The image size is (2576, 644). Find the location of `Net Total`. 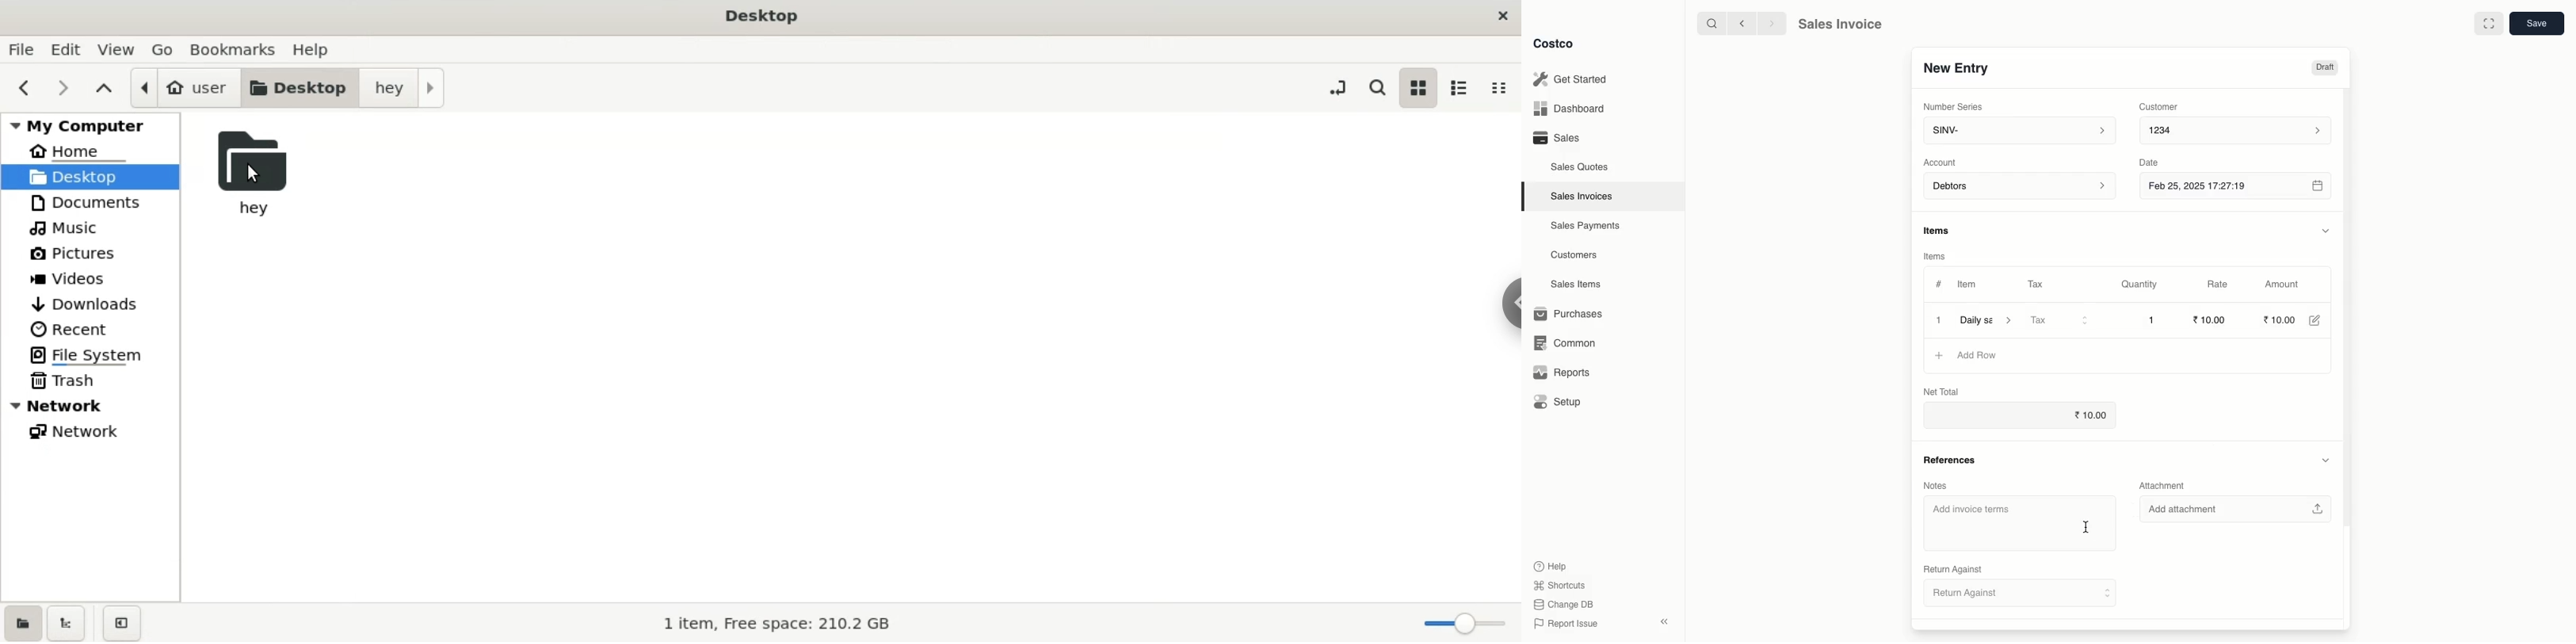

Net Total is located at coordinates (1938, 391).